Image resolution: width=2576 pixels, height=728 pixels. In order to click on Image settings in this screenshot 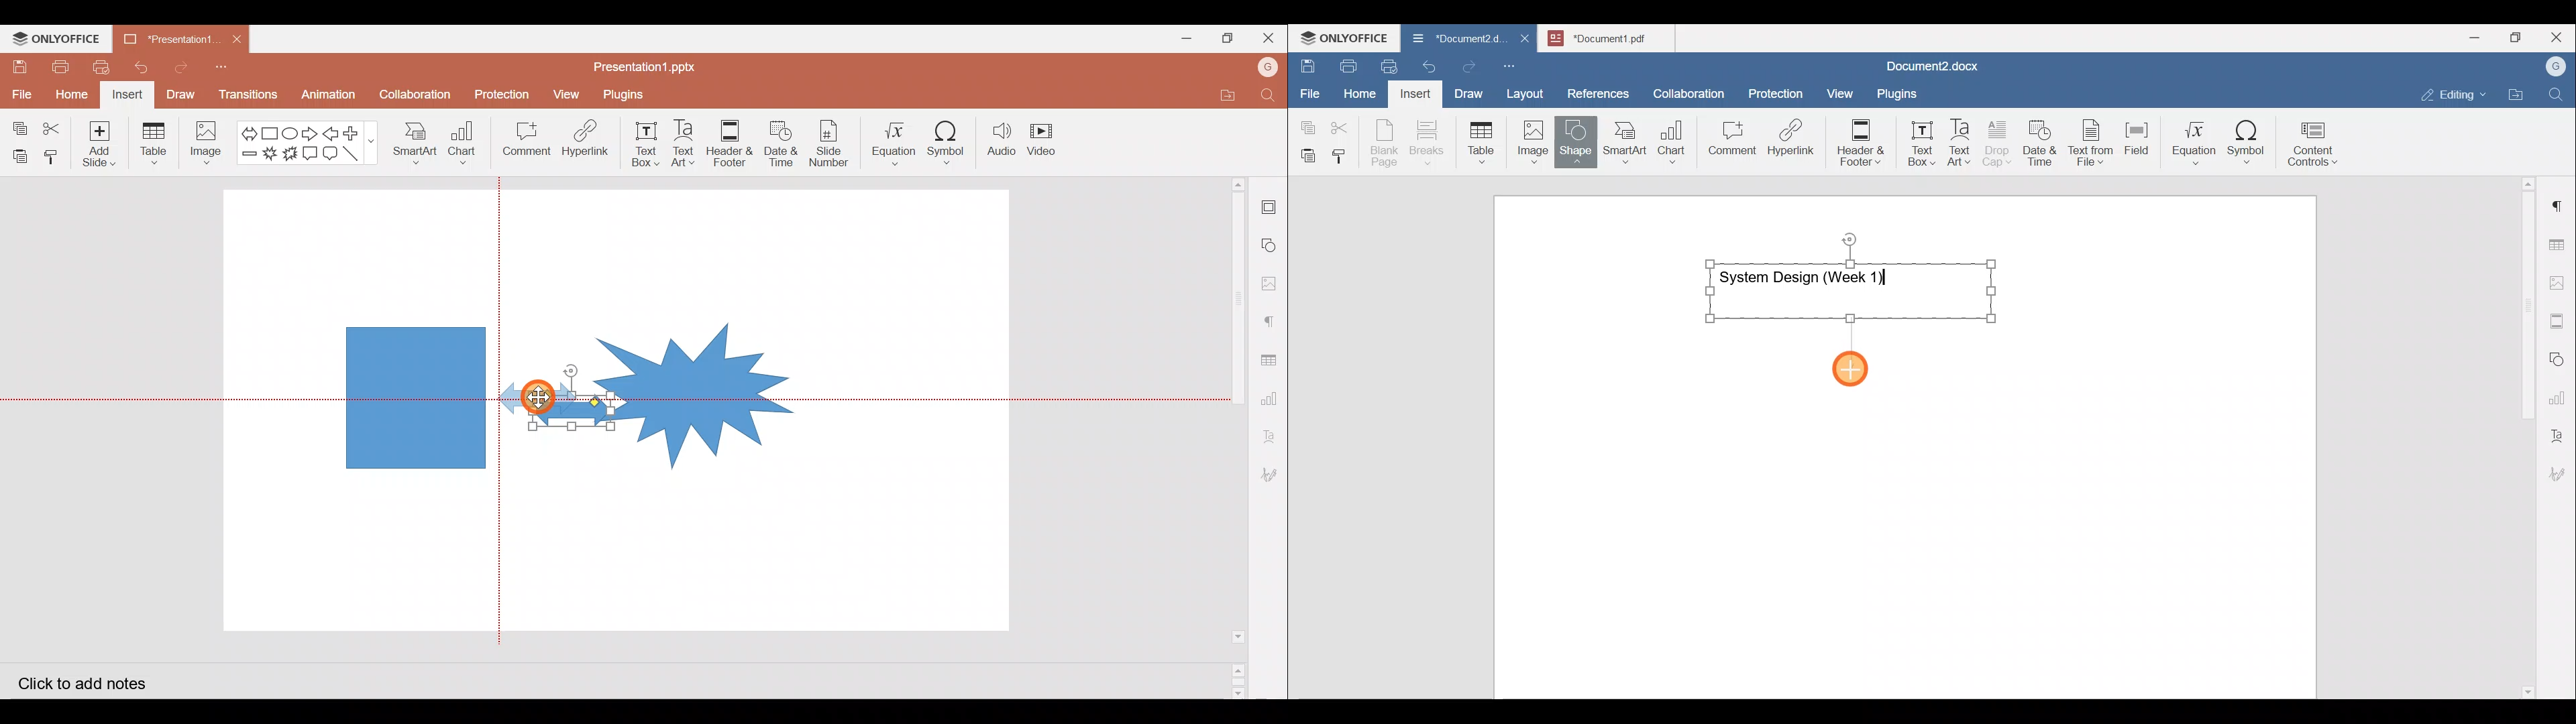, I will do `click(2559, 282)`.